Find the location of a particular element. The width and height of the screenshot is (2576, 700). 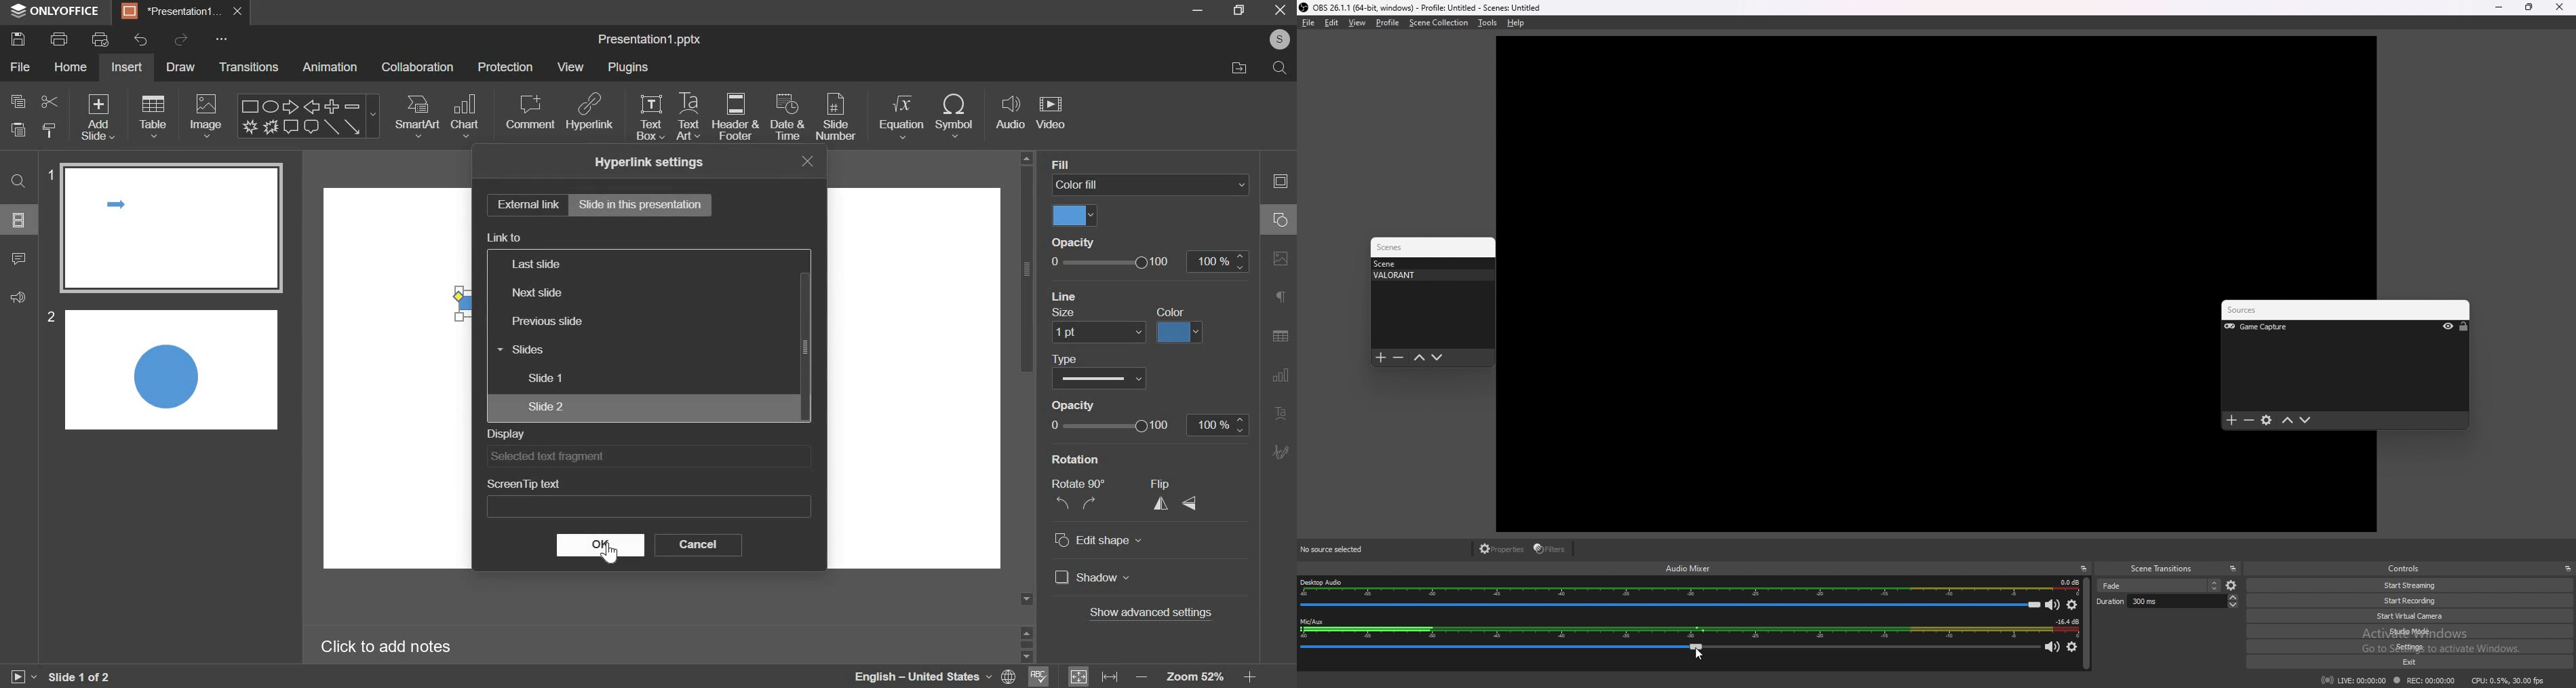

rec 00:00:00 is located at coordinates (2423, 681).